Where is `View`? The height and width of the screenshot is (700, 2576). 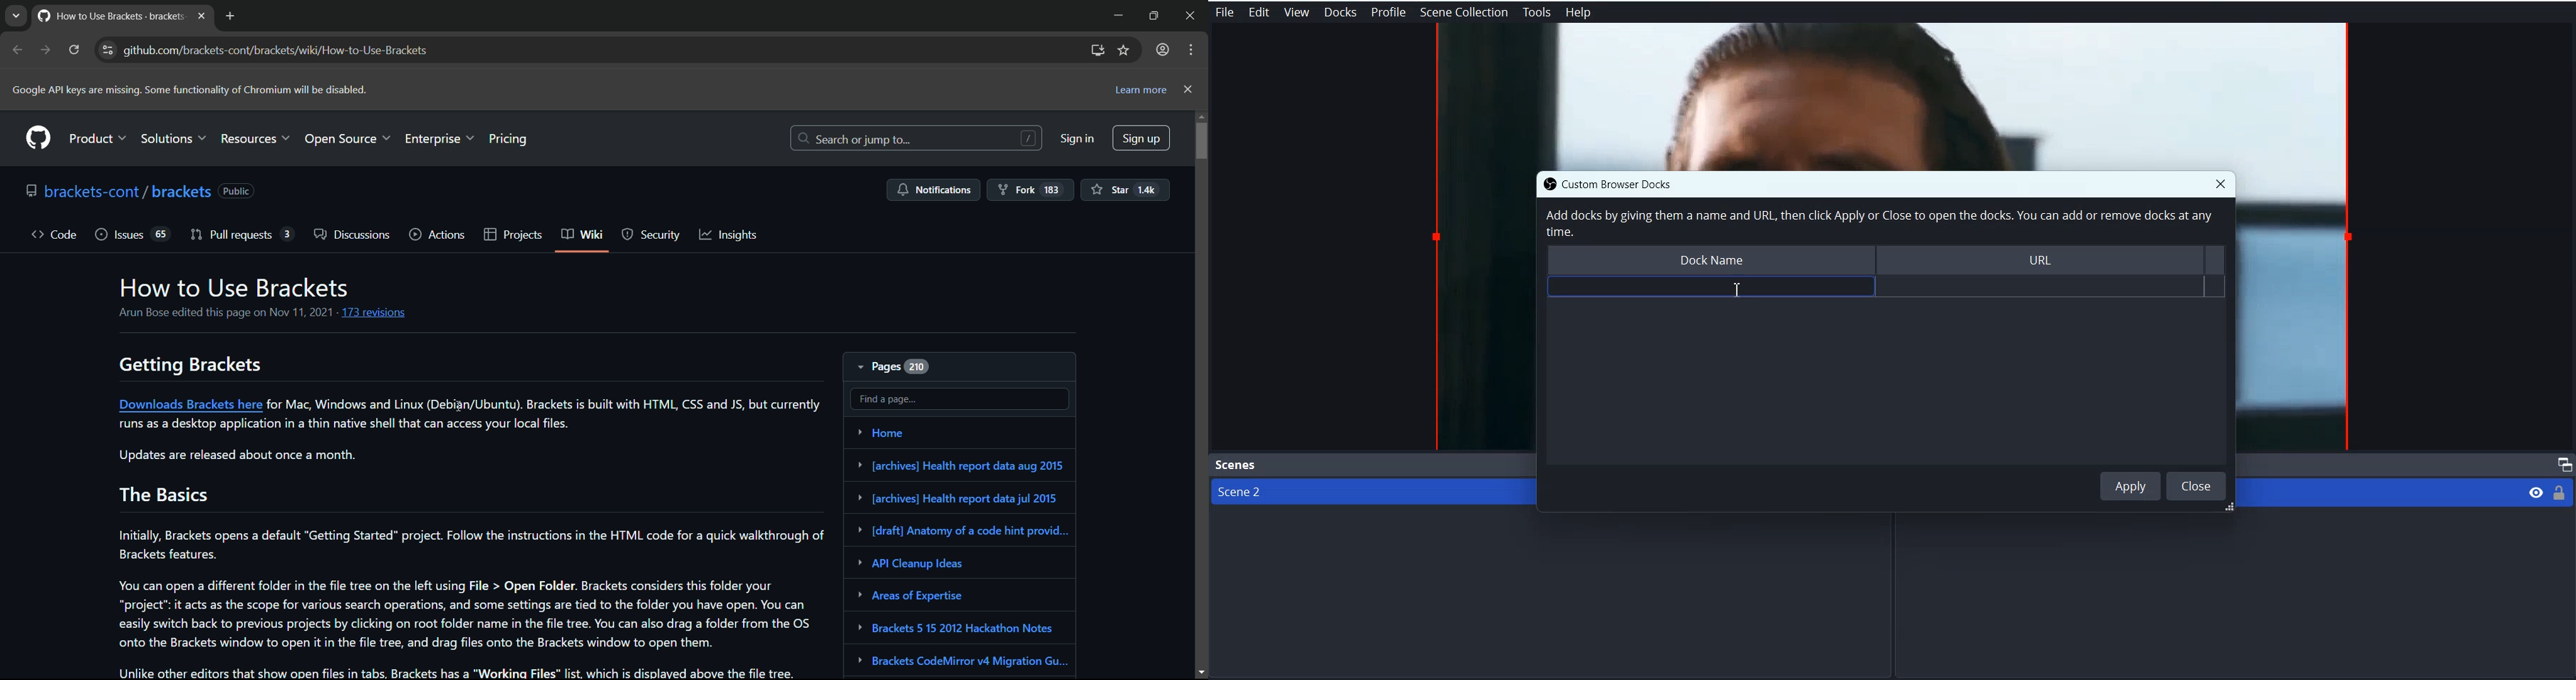
View is located at coordinates (1296, 12).